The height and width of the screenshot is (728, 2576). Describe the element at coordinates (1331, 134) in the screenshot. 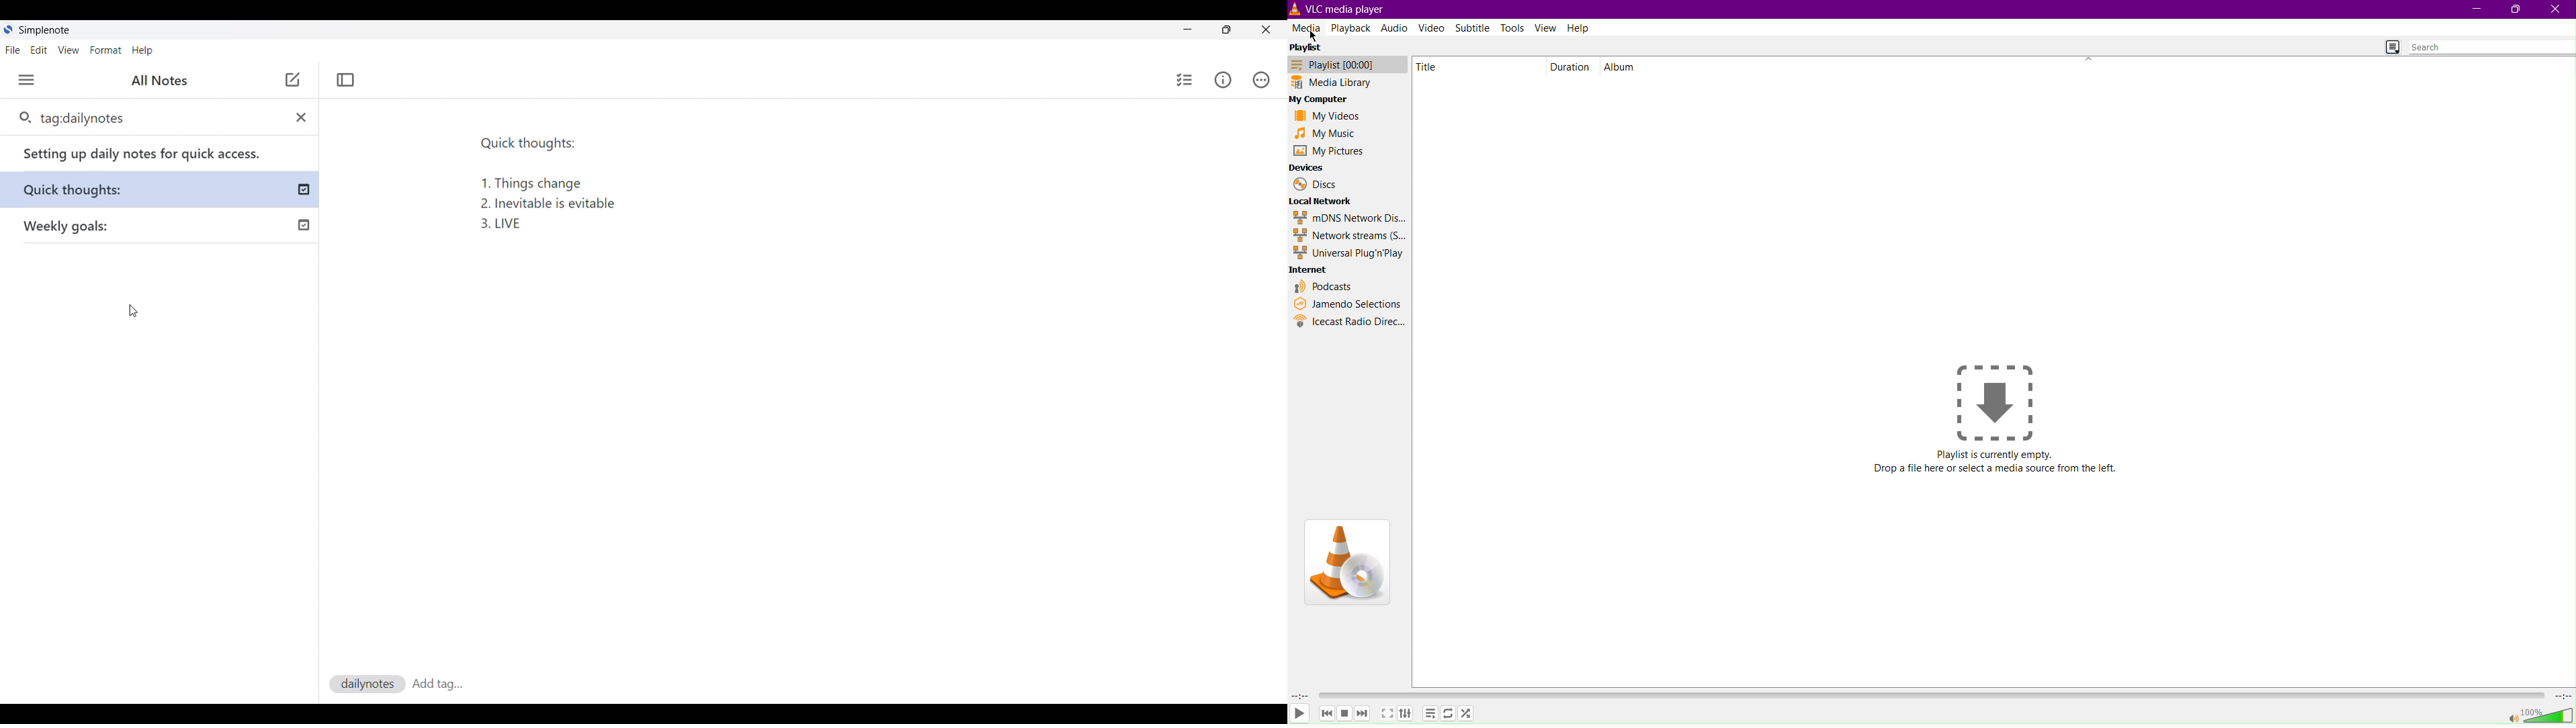

I see `My Music` at that location.